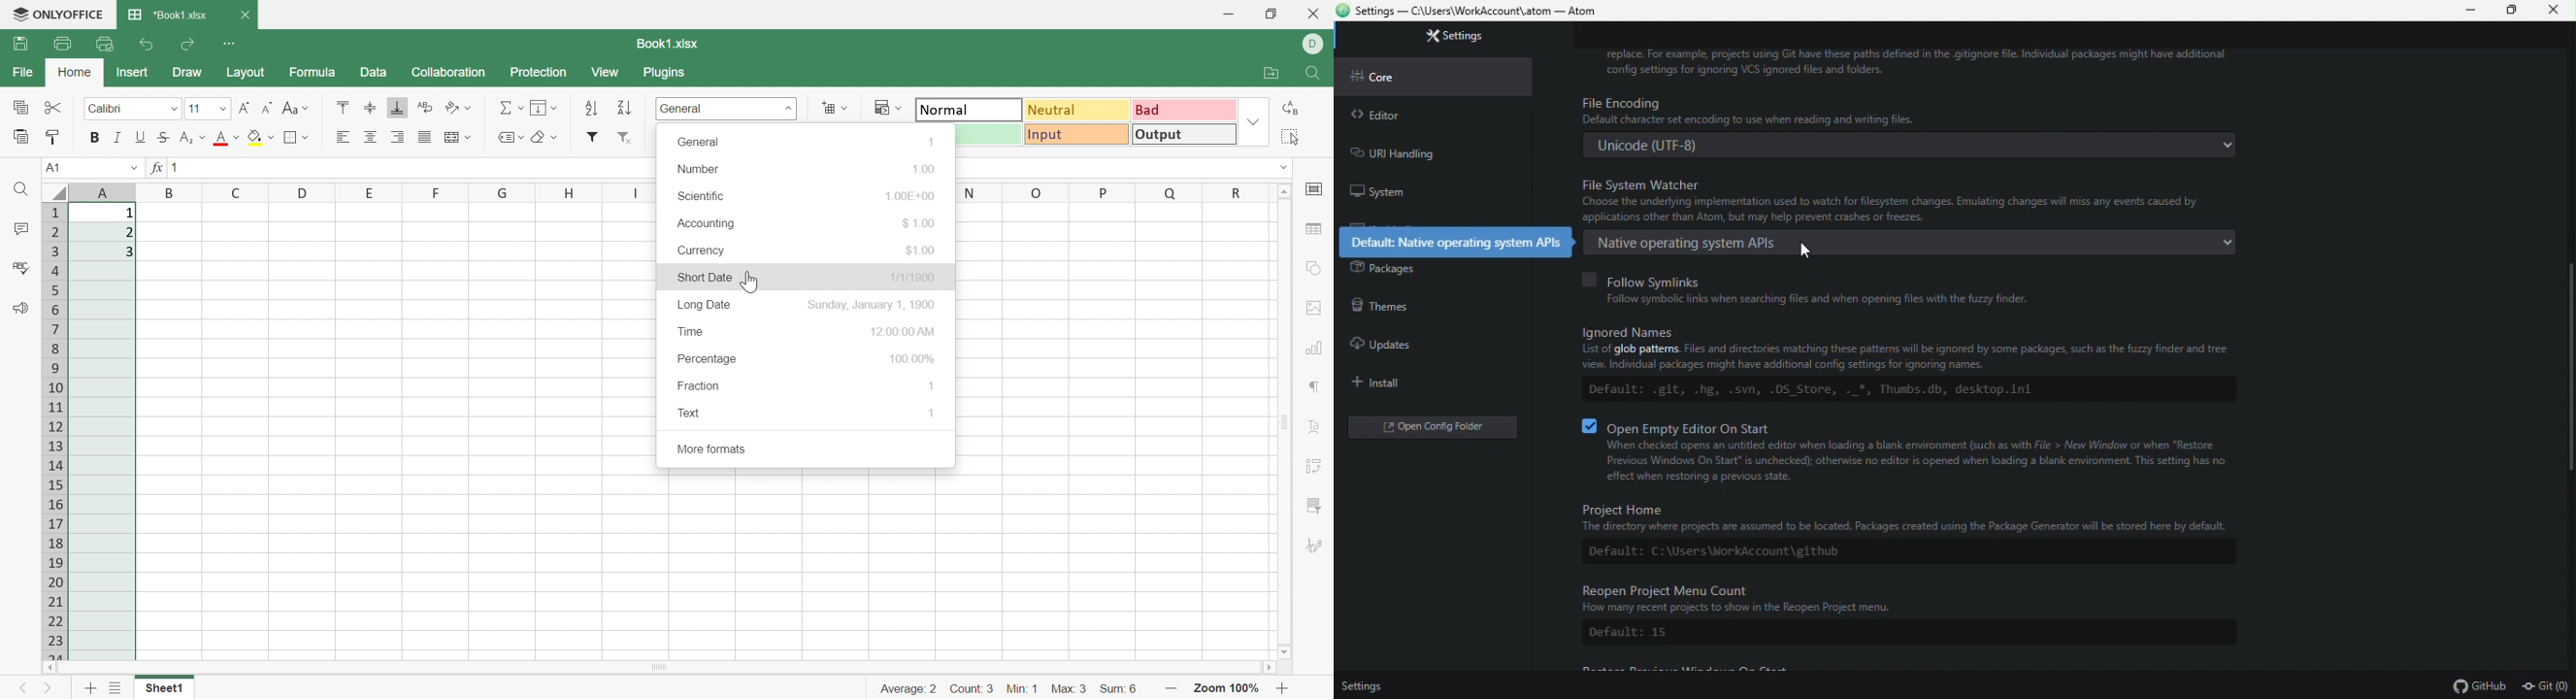  What do you see at coordinates (669, 42) in the screenshot?
I see `Book1.xlsx` at bounding box center [669, 42].